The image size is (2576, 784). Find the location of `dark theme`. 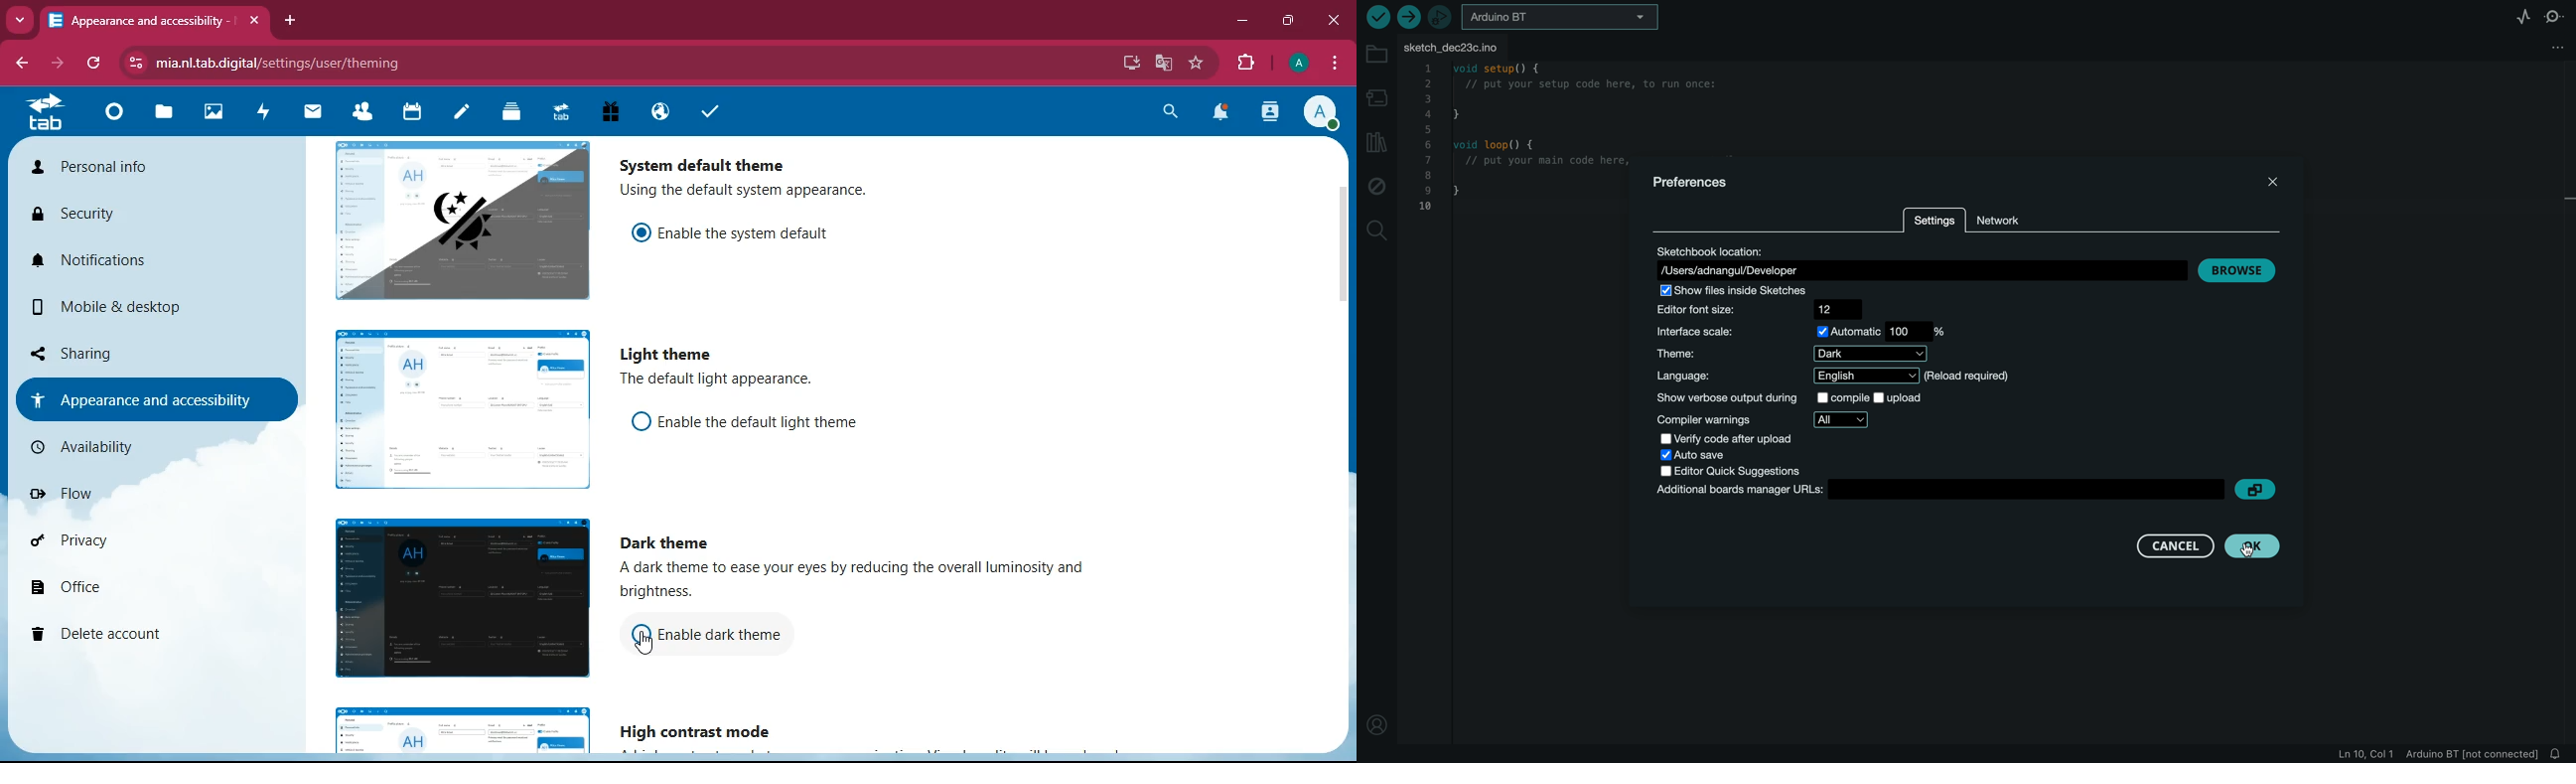

dark theme is located at coordinates (675, 543).